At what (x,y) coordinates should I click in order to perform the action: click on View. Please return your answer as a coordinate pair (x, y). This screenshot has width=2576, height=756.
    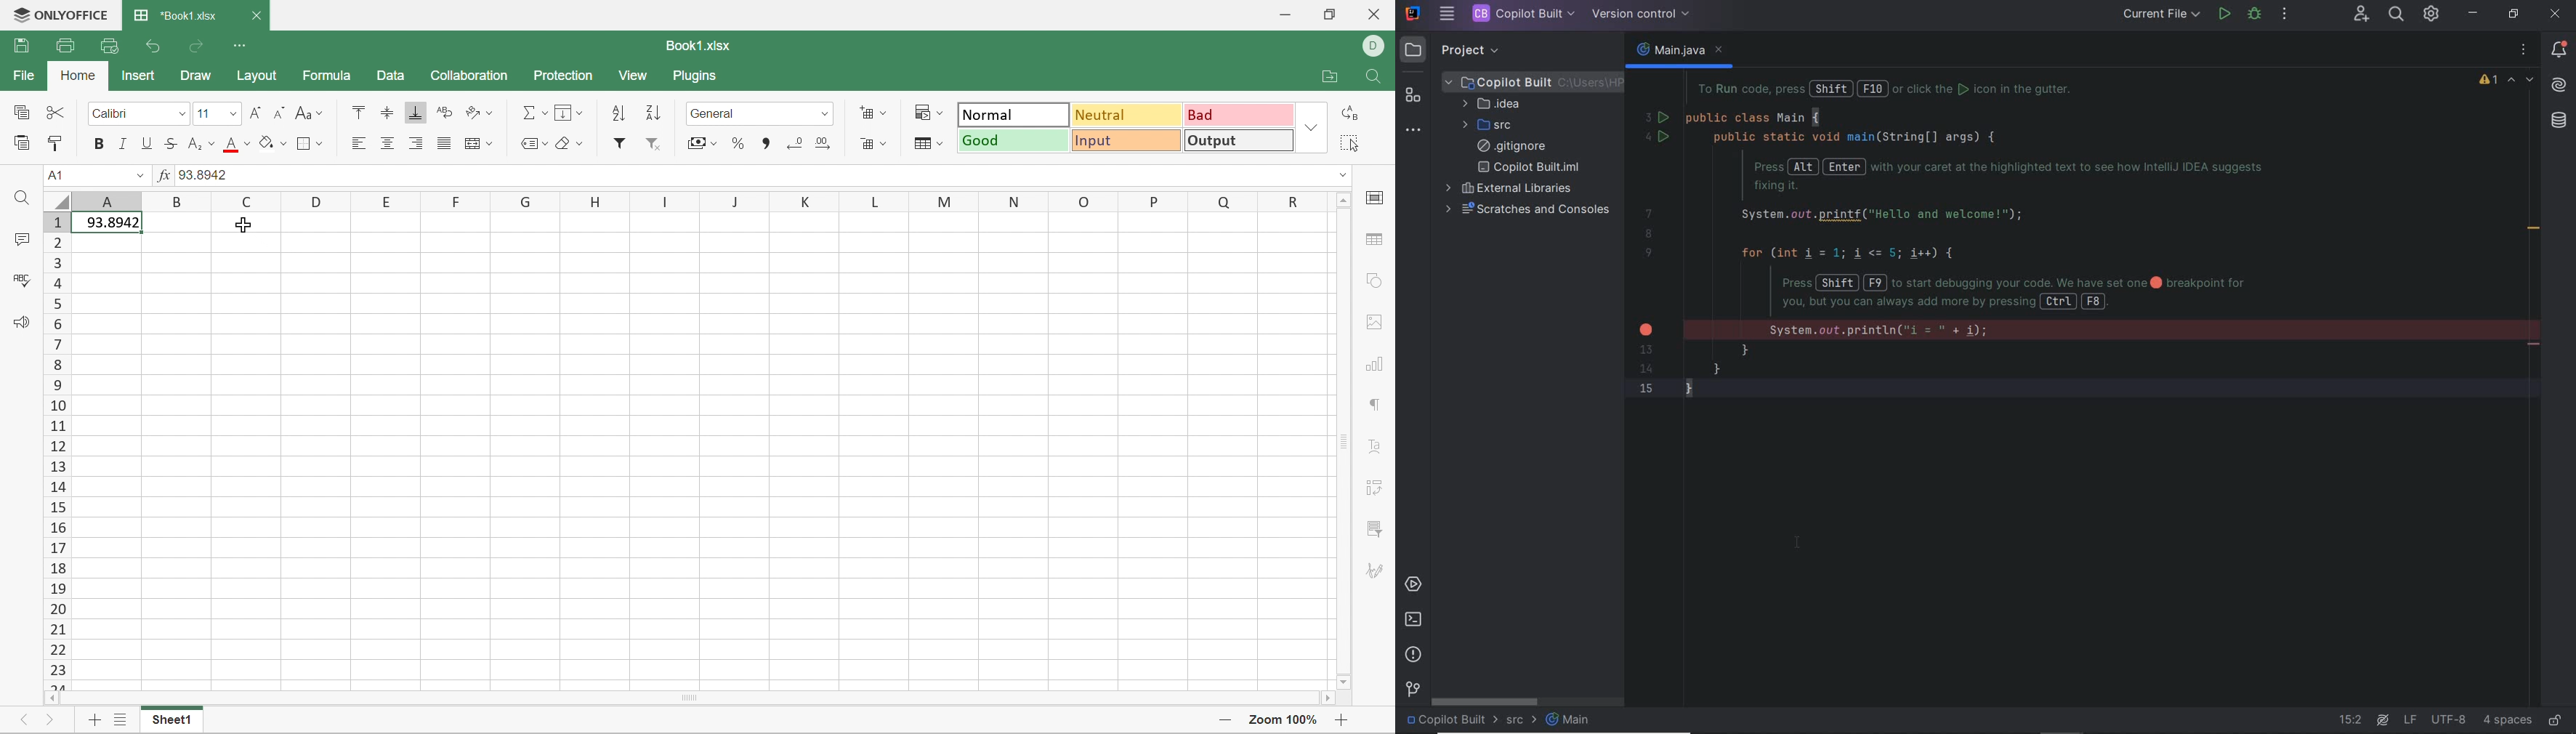
    Looking at the image, I should click on (635, 76).